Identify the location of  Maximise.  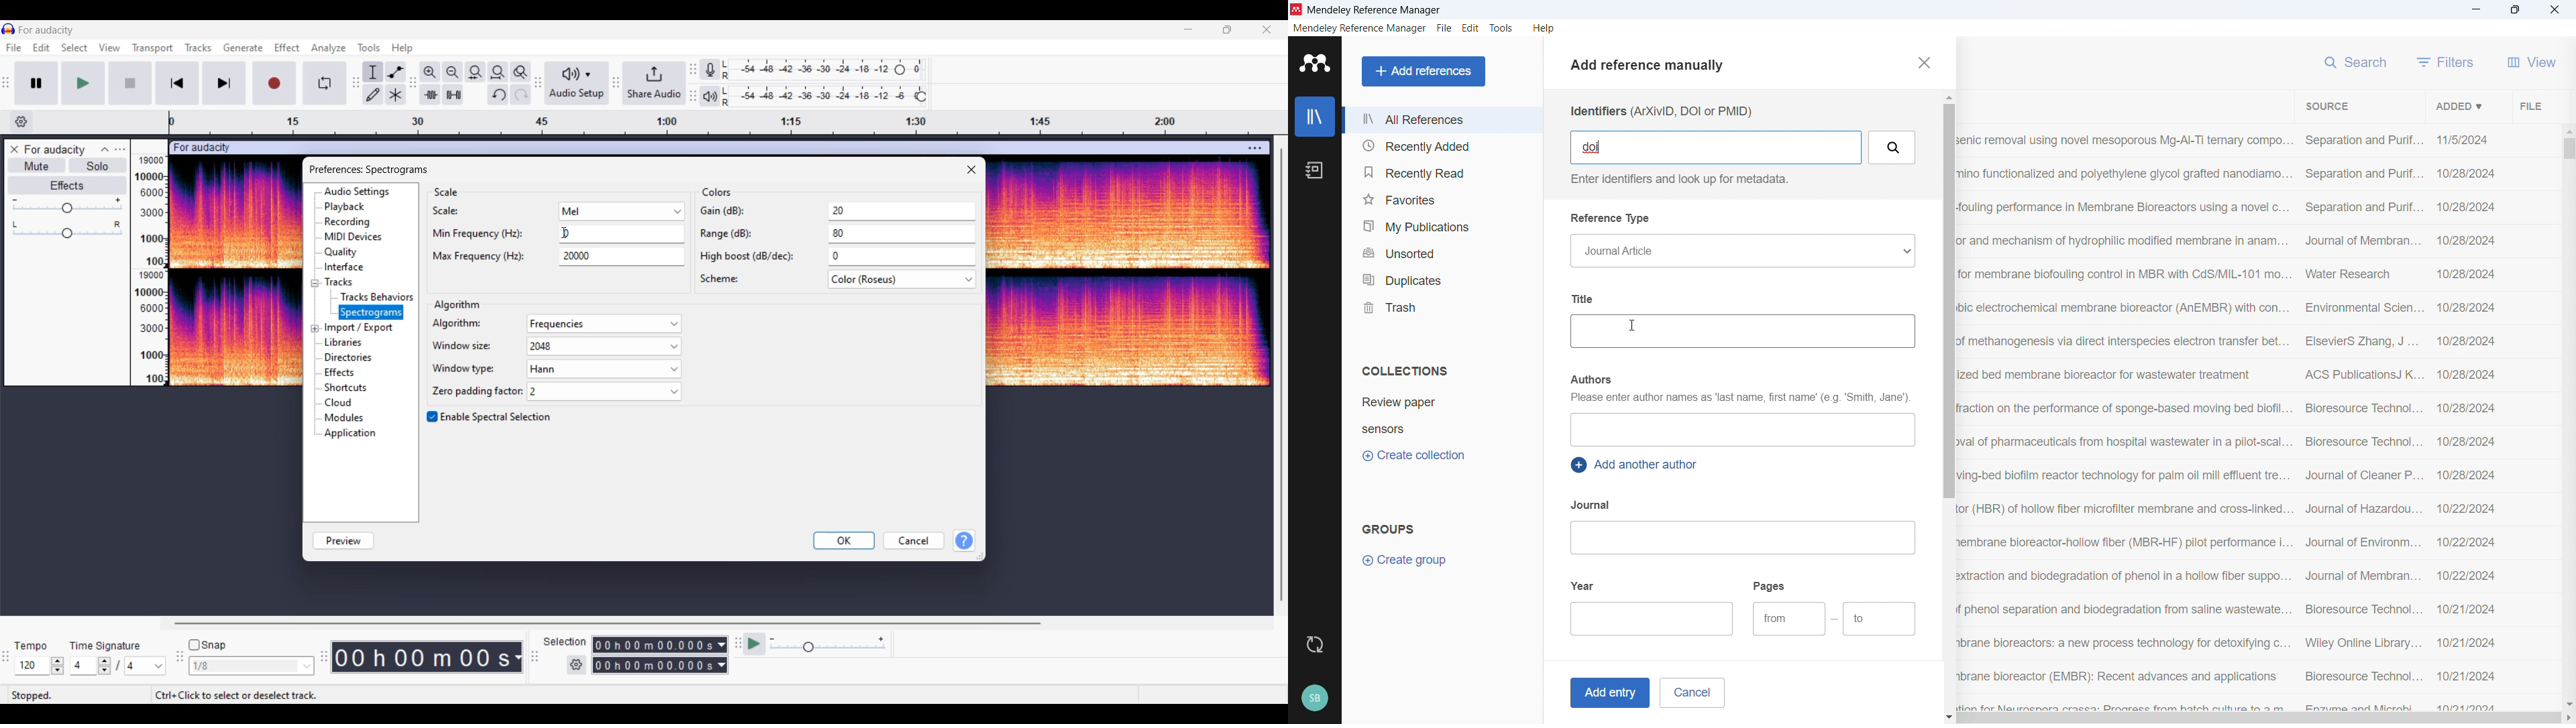
(2516, 10).